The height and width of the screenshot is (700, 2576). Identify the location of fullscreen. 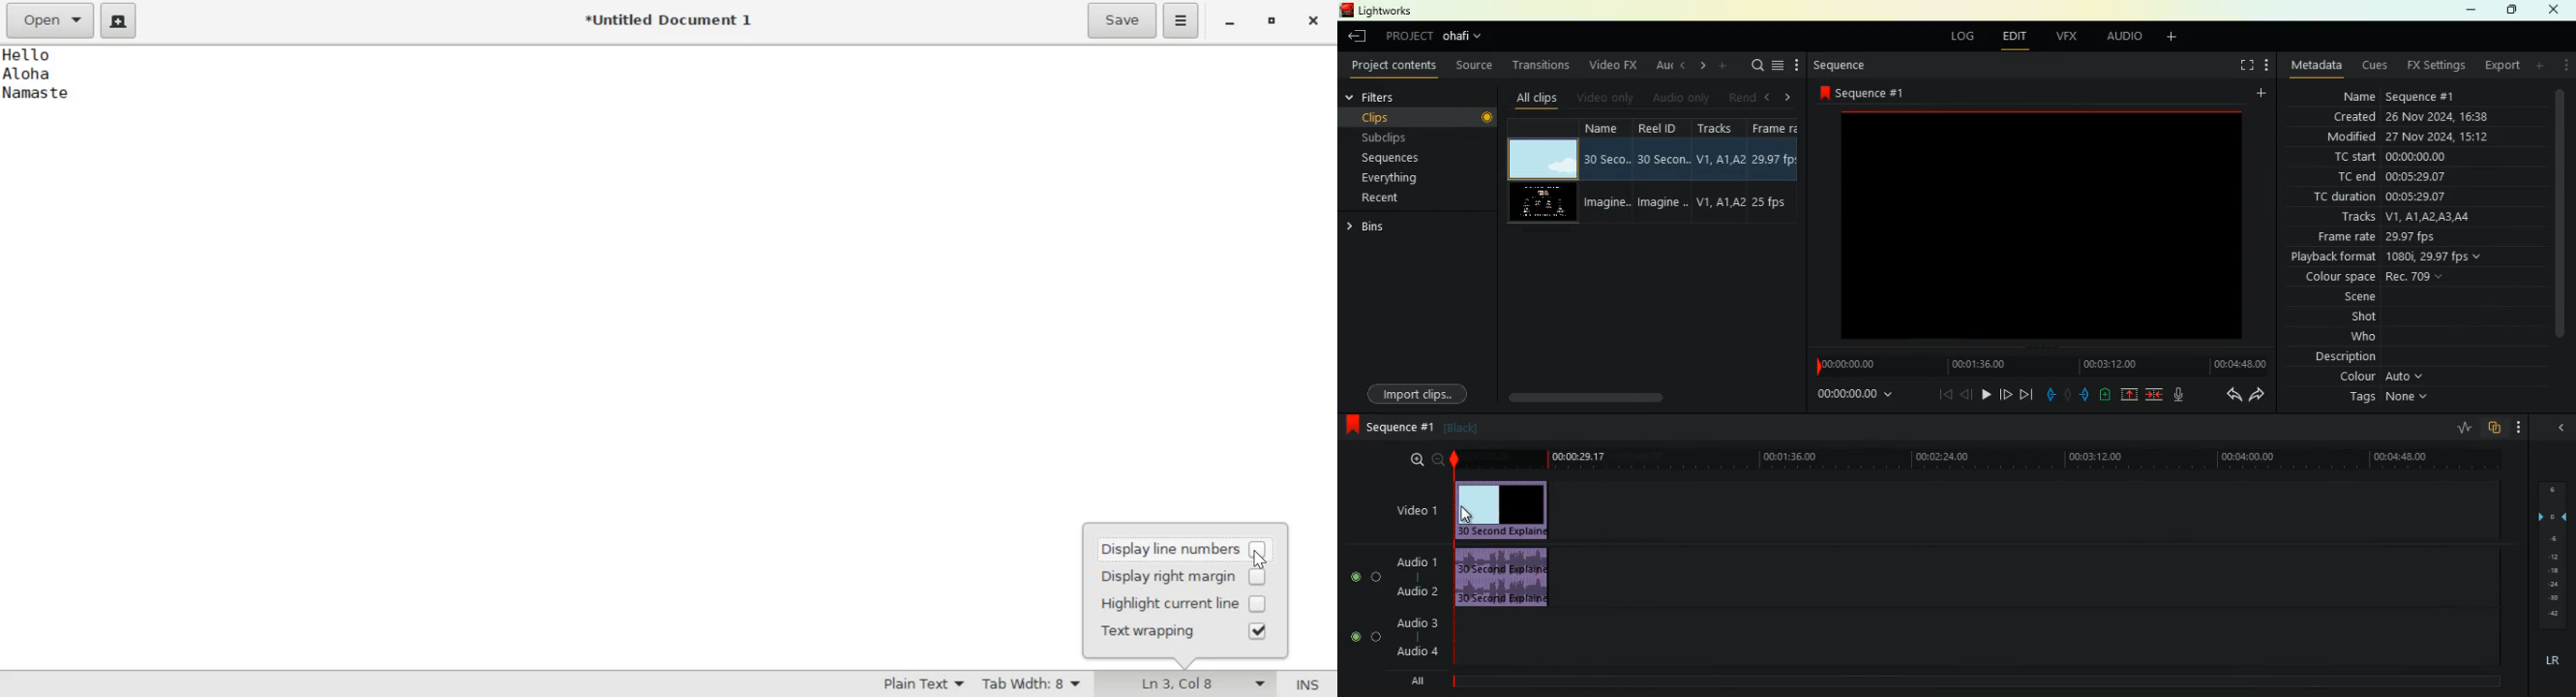
(2237, 64).